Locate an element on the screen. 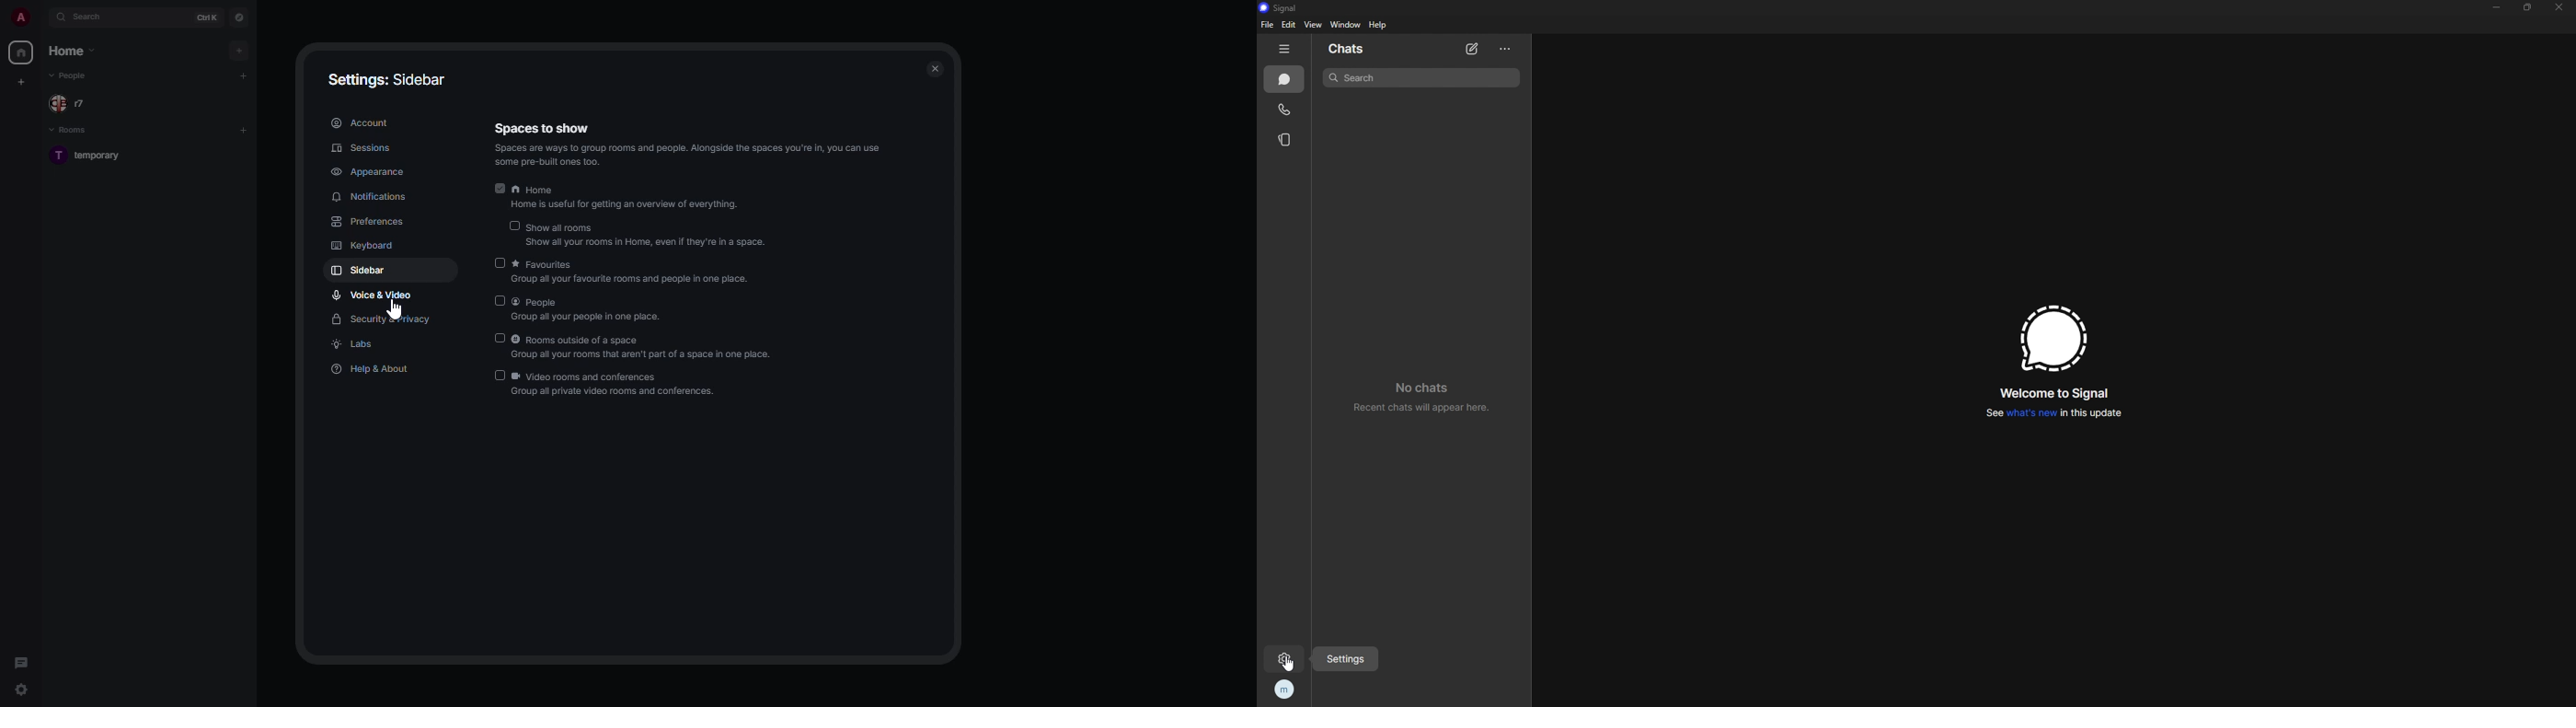  labs is located at coordinates (355, 345).